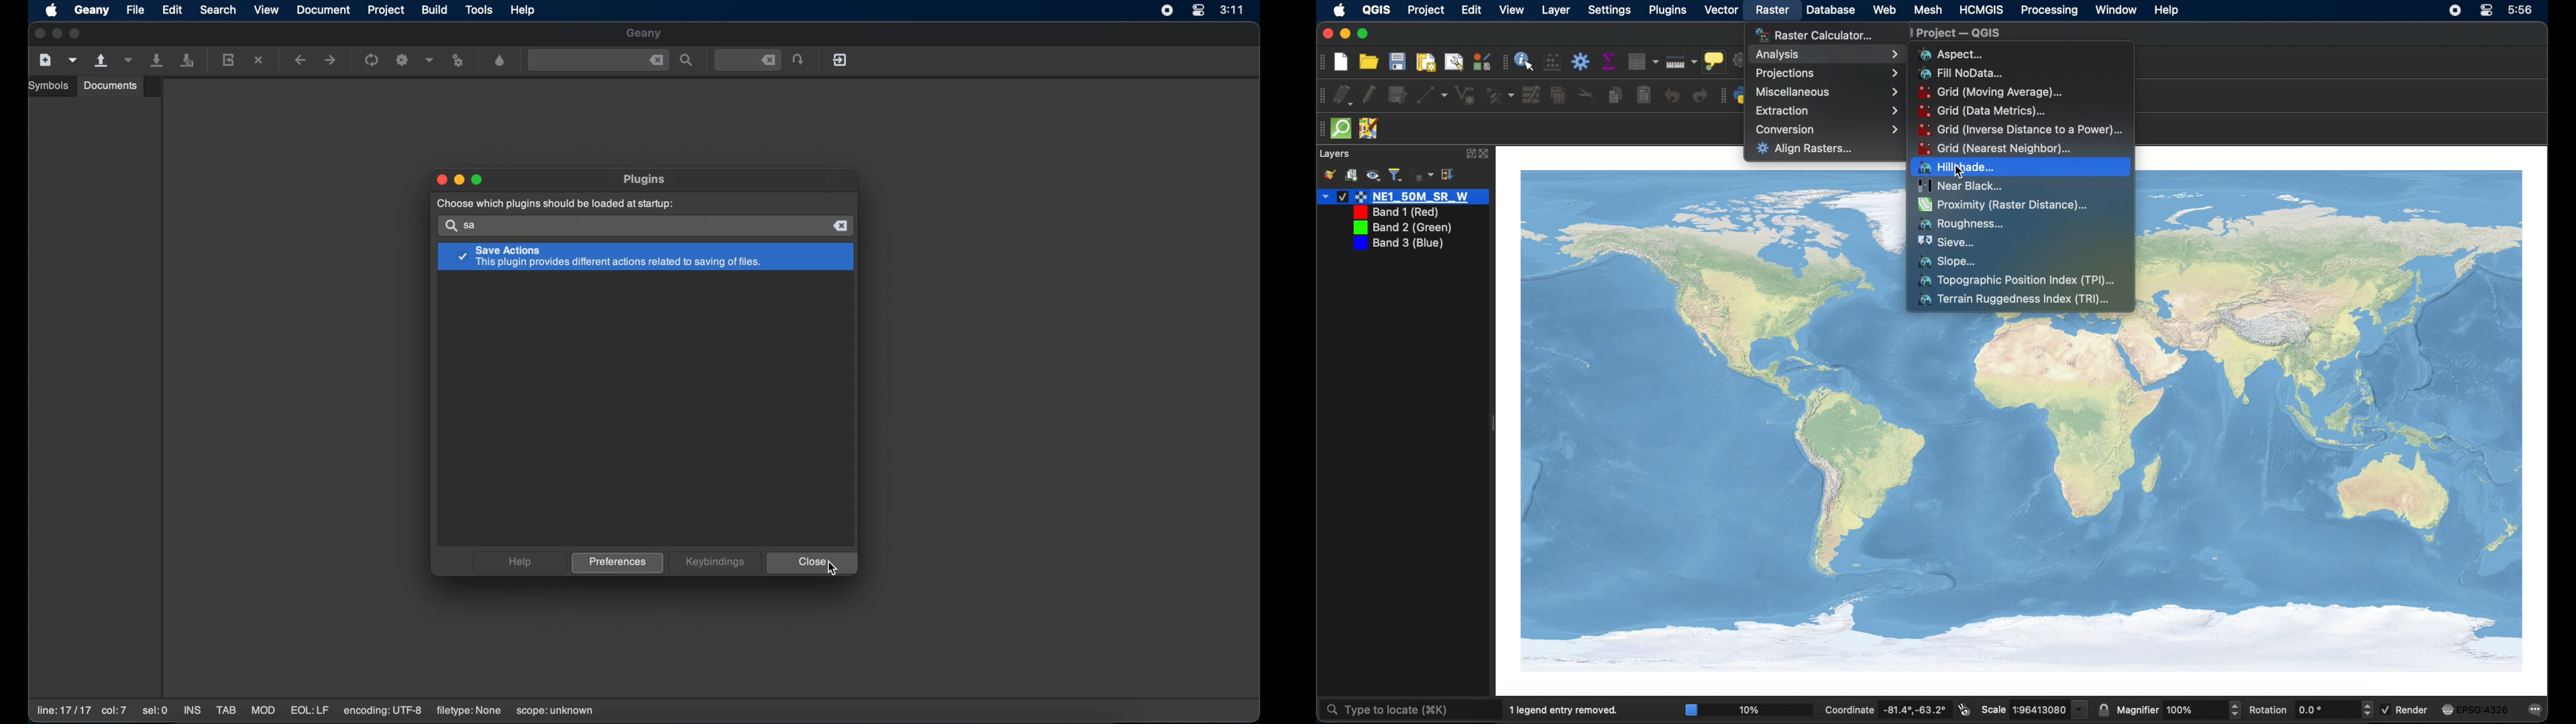 The height and width of the screenshot is (728, 2576). What do you see at coordinates (1945, 242) in the screenshot?
I see `sieve` at bounding box center [1945, 242].